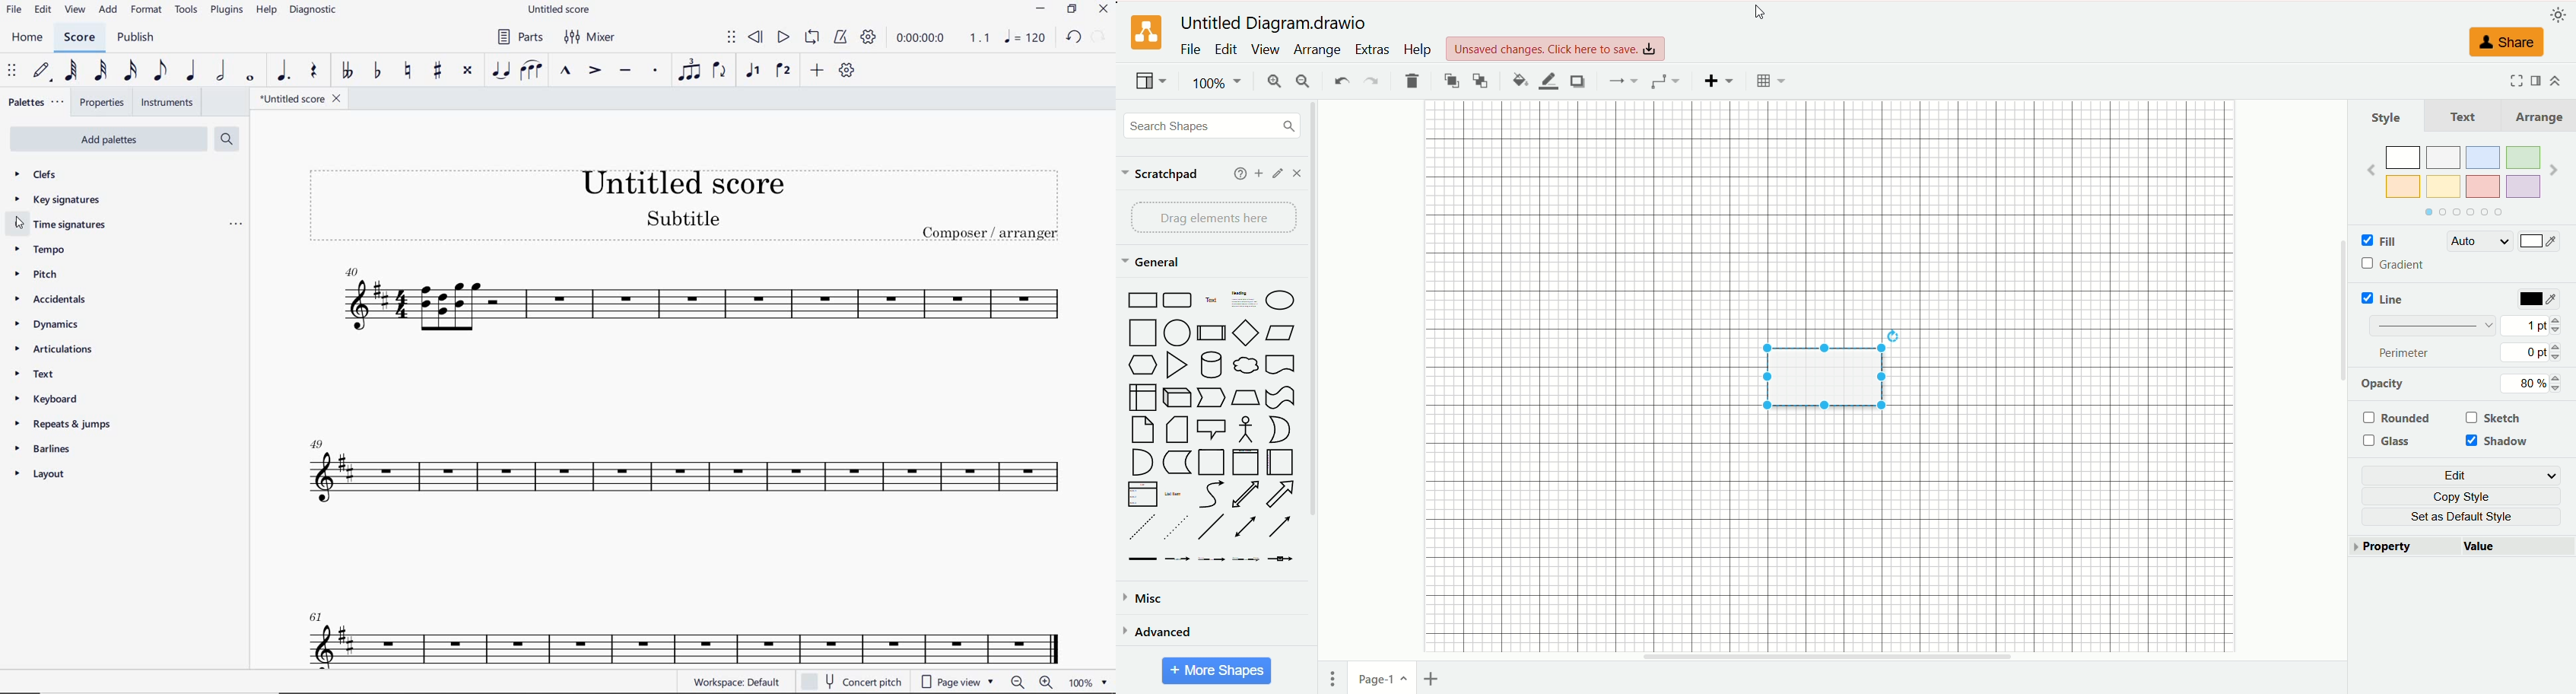 The height and width of the screenshot is (700, 2576). What do you see at coordinates (235, 227) in the screenshot?
I see `Palette Properties` at bounding box center [235, 227].